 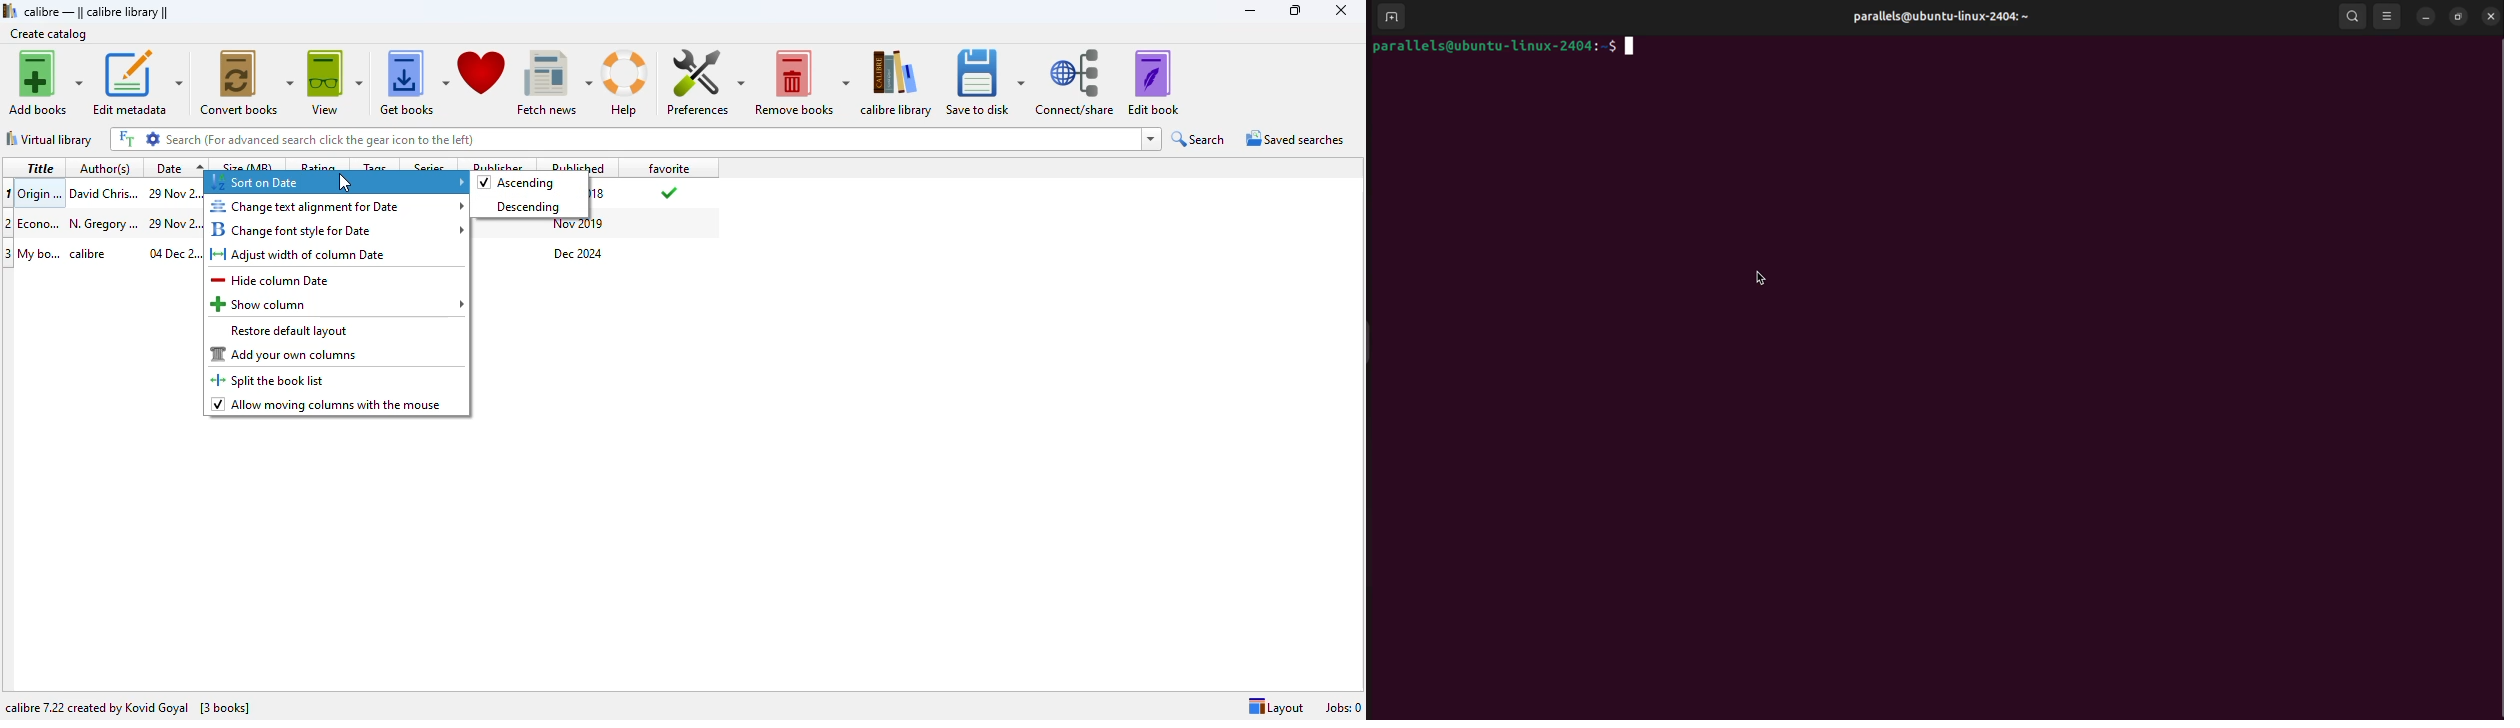 What do you see at coordinates (1762, 280) in the screenshot?
I see `cursor` at bounding box center [1762, 280].